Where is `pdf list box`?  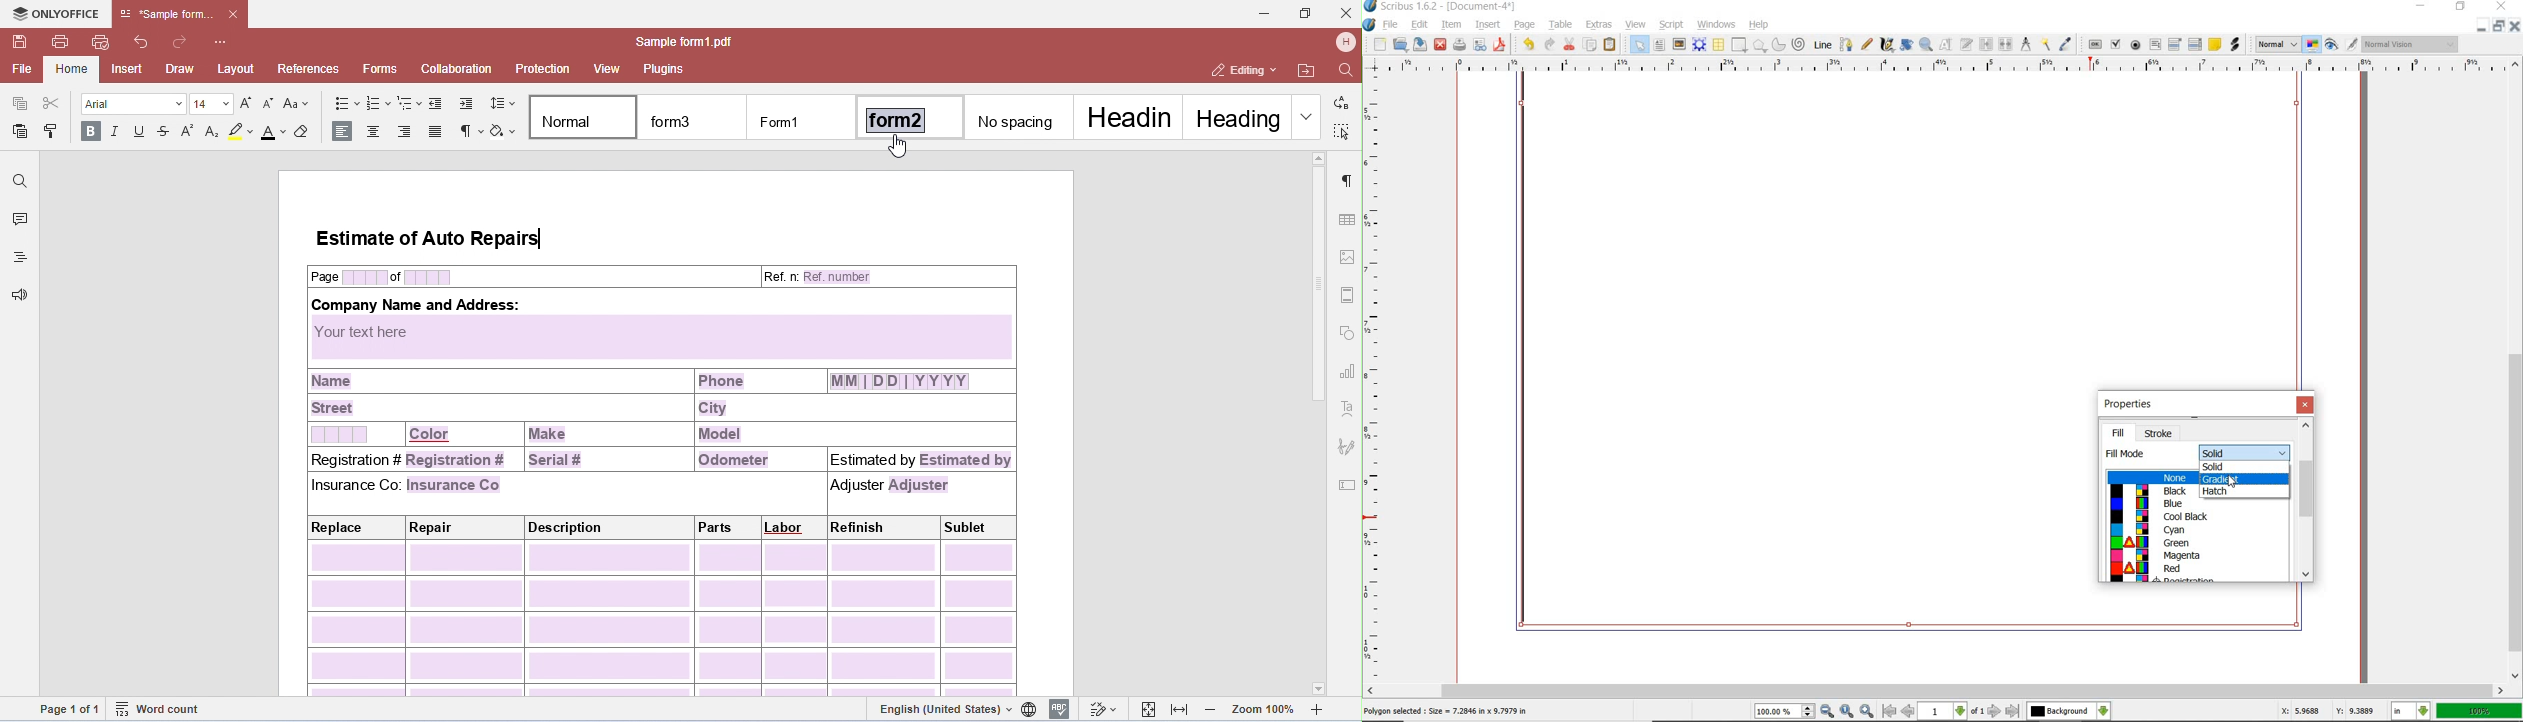 pdf list box is located at coordinates (2195, 44).